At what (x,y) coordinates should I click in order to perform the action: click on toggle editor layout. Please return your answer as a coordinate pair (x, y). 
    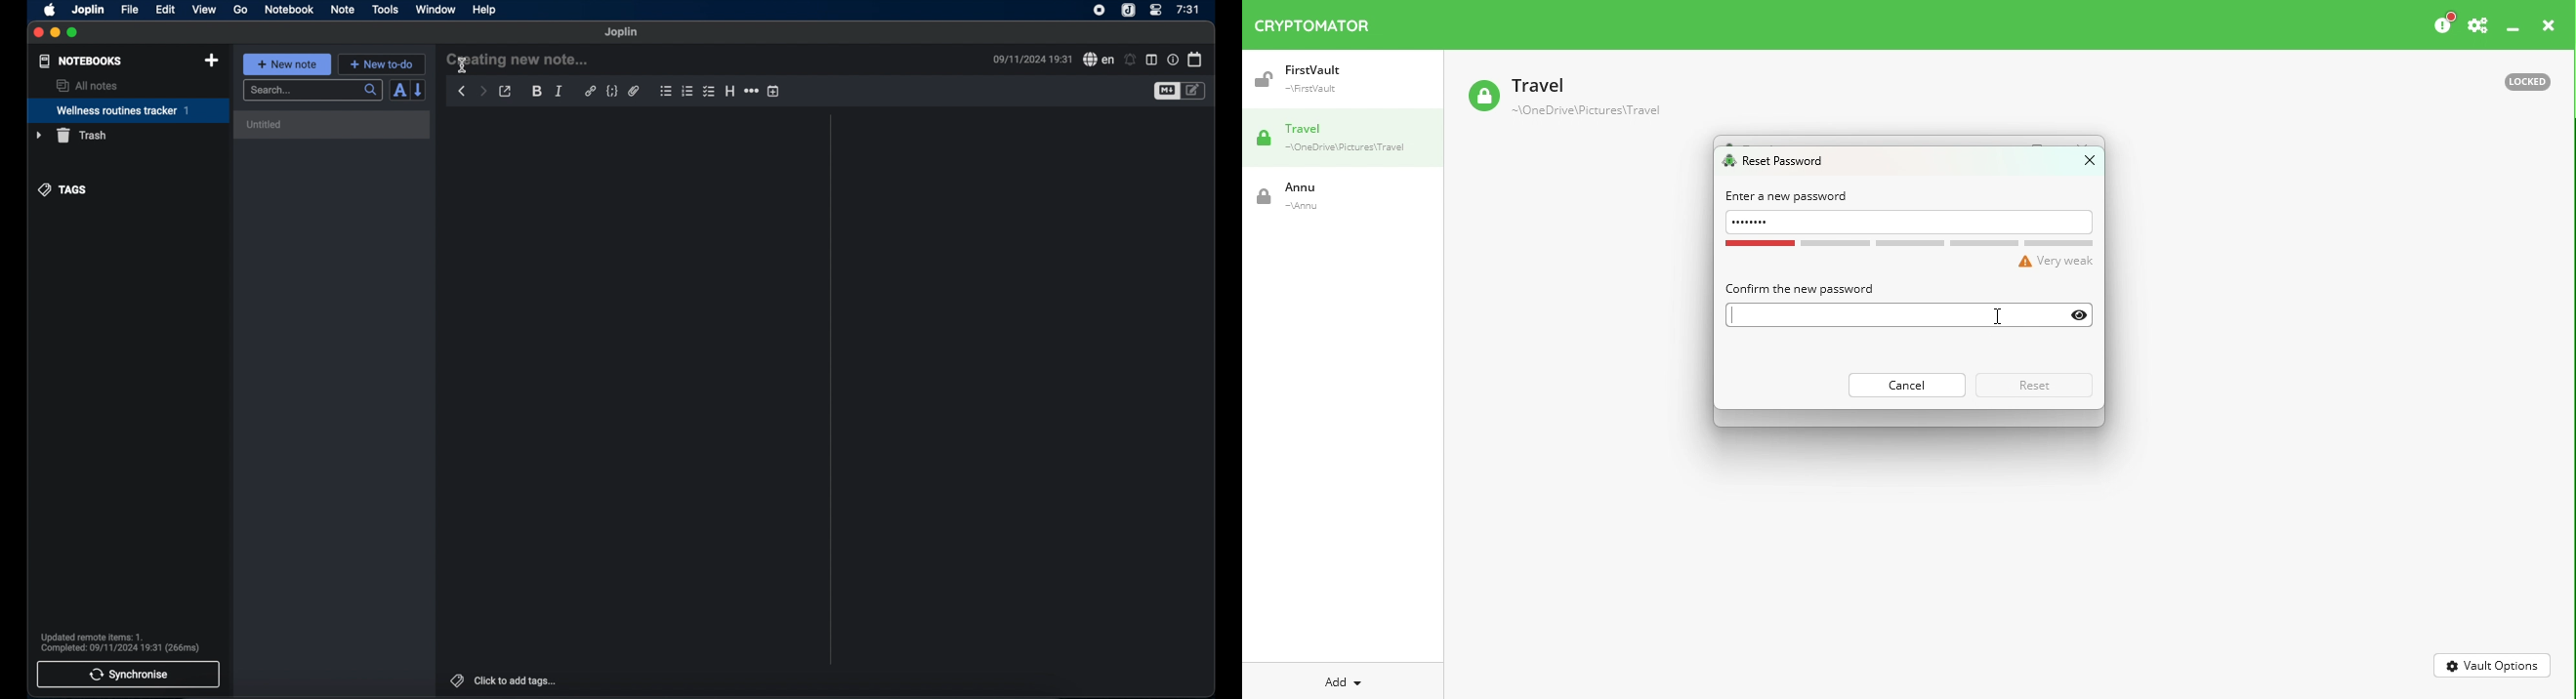
    Looking at the image, I should click on (1152, 60).